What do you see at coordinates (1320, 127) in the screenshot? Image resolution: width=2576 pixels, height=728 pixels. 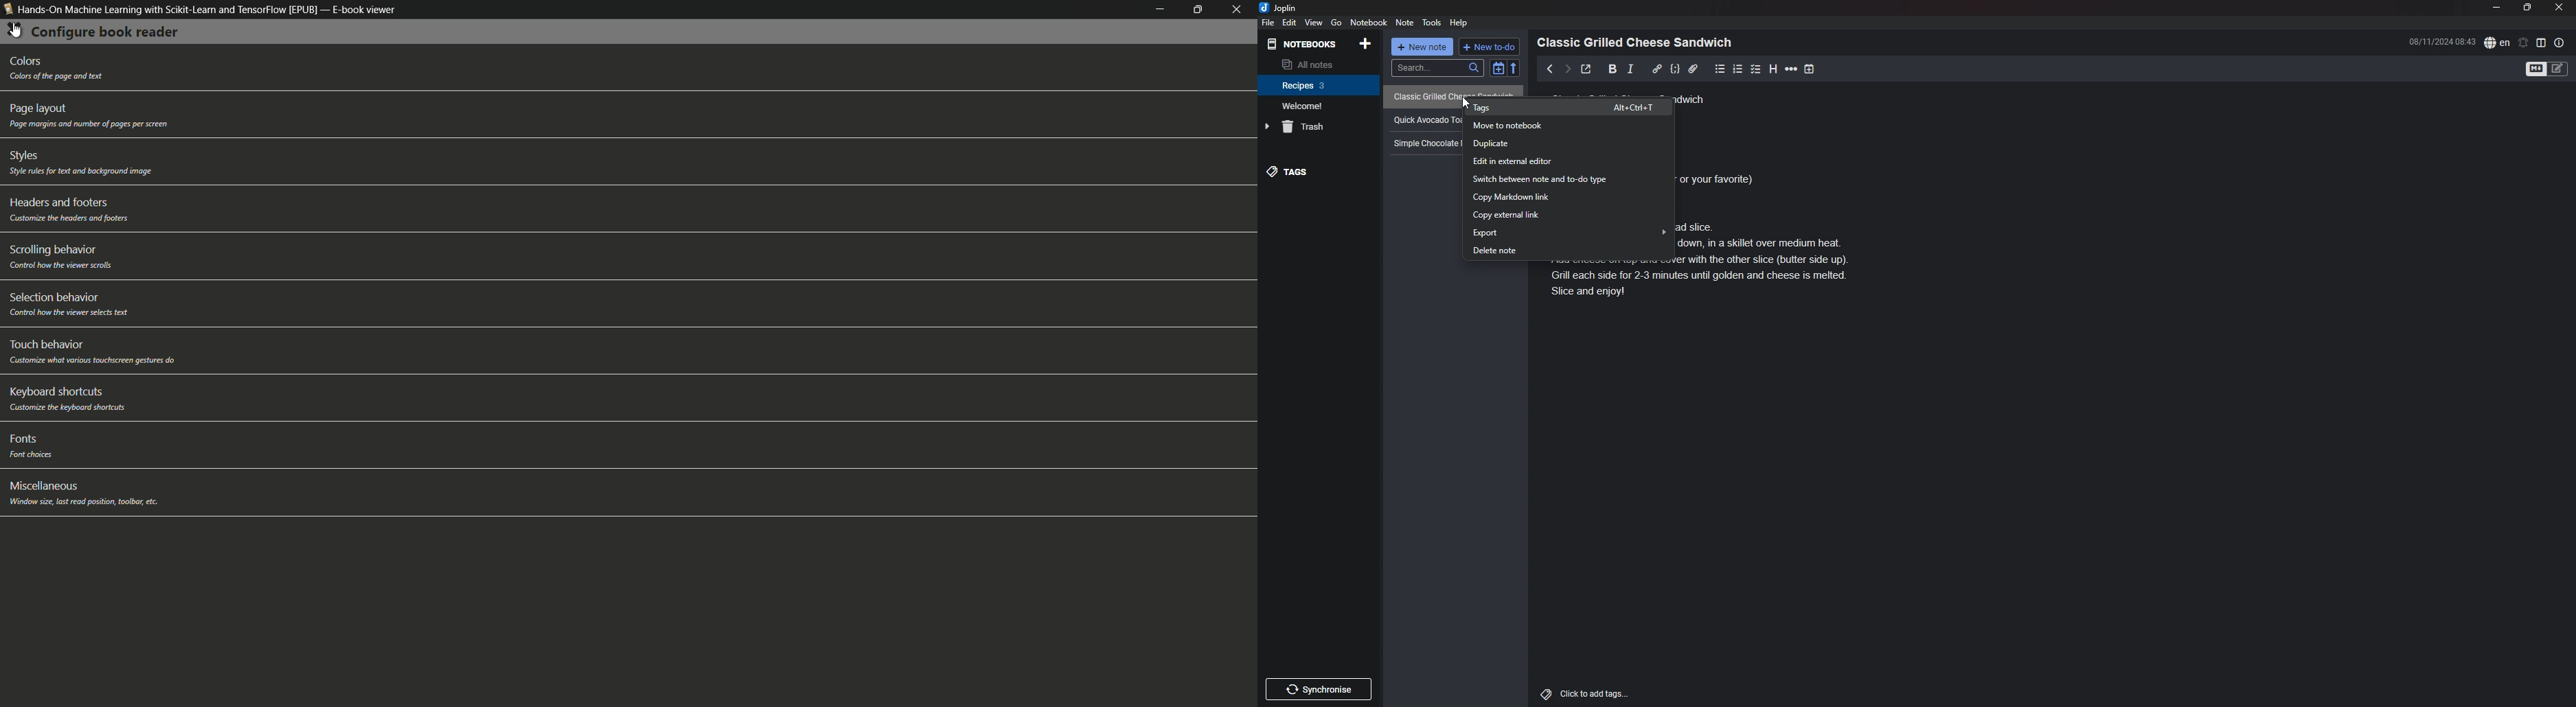 I see `trash` at bounding box center [1320, 127].